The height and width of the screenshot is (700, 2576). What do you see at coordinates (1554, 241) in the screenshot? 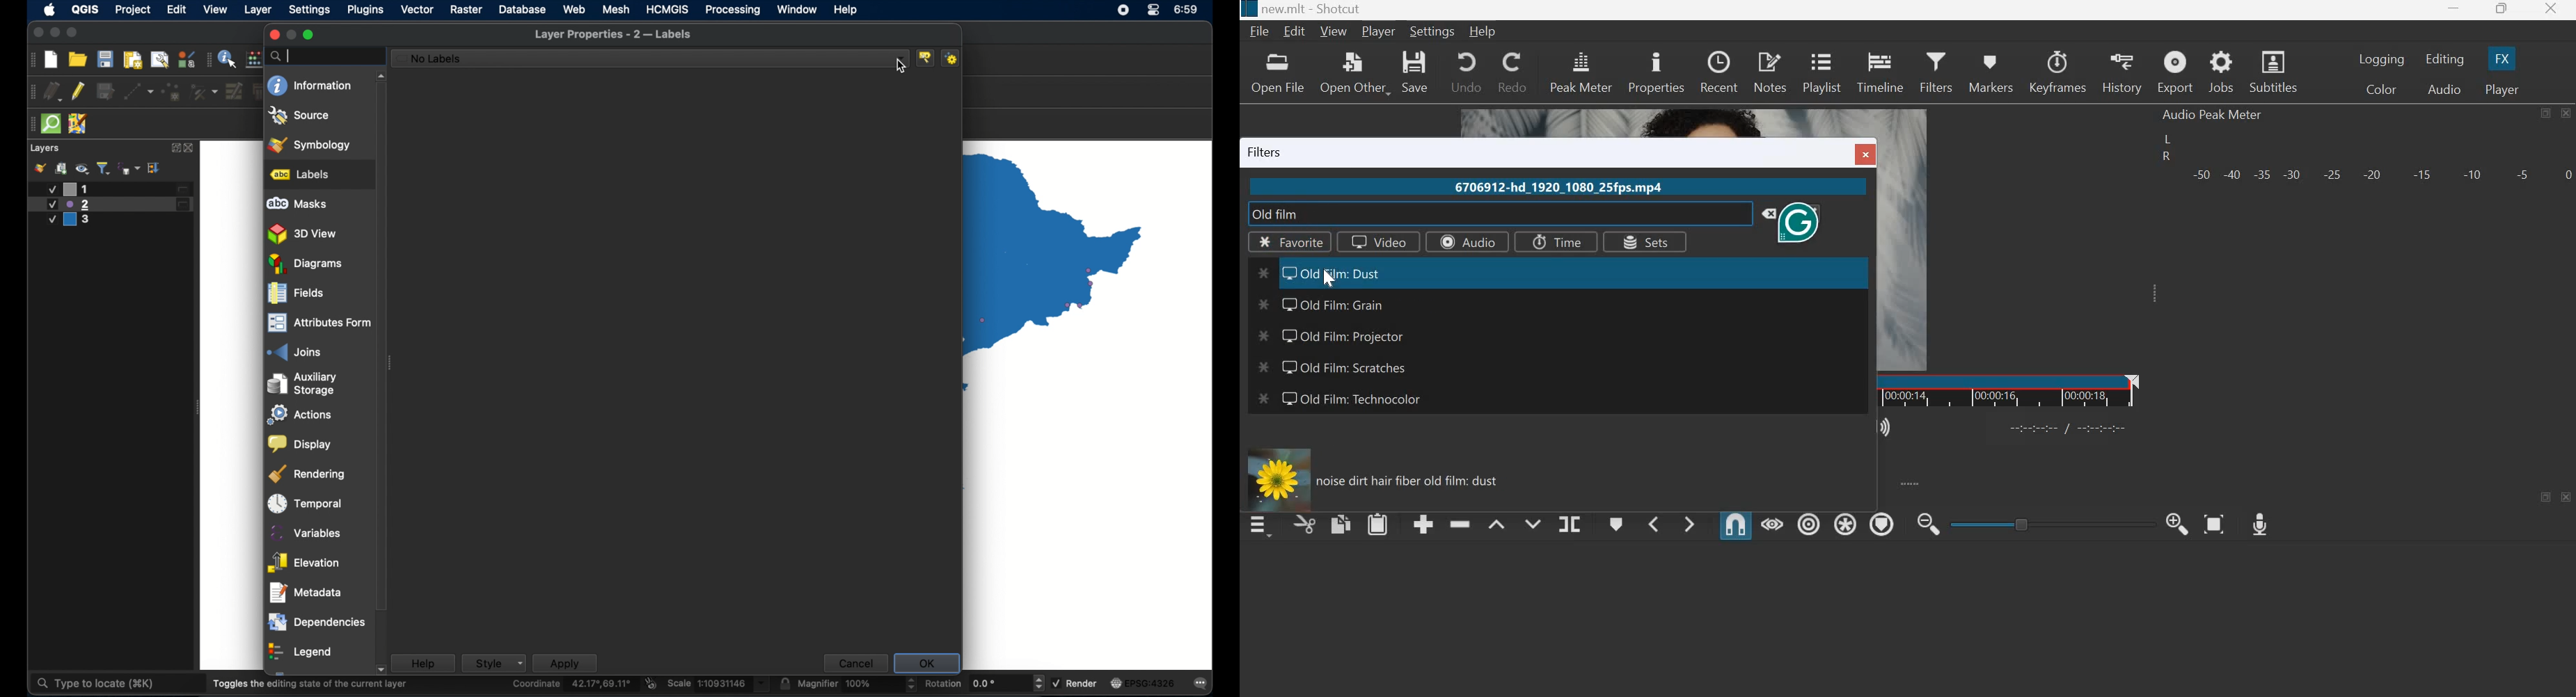
I see `Time` at bounding box center [1554, 241].